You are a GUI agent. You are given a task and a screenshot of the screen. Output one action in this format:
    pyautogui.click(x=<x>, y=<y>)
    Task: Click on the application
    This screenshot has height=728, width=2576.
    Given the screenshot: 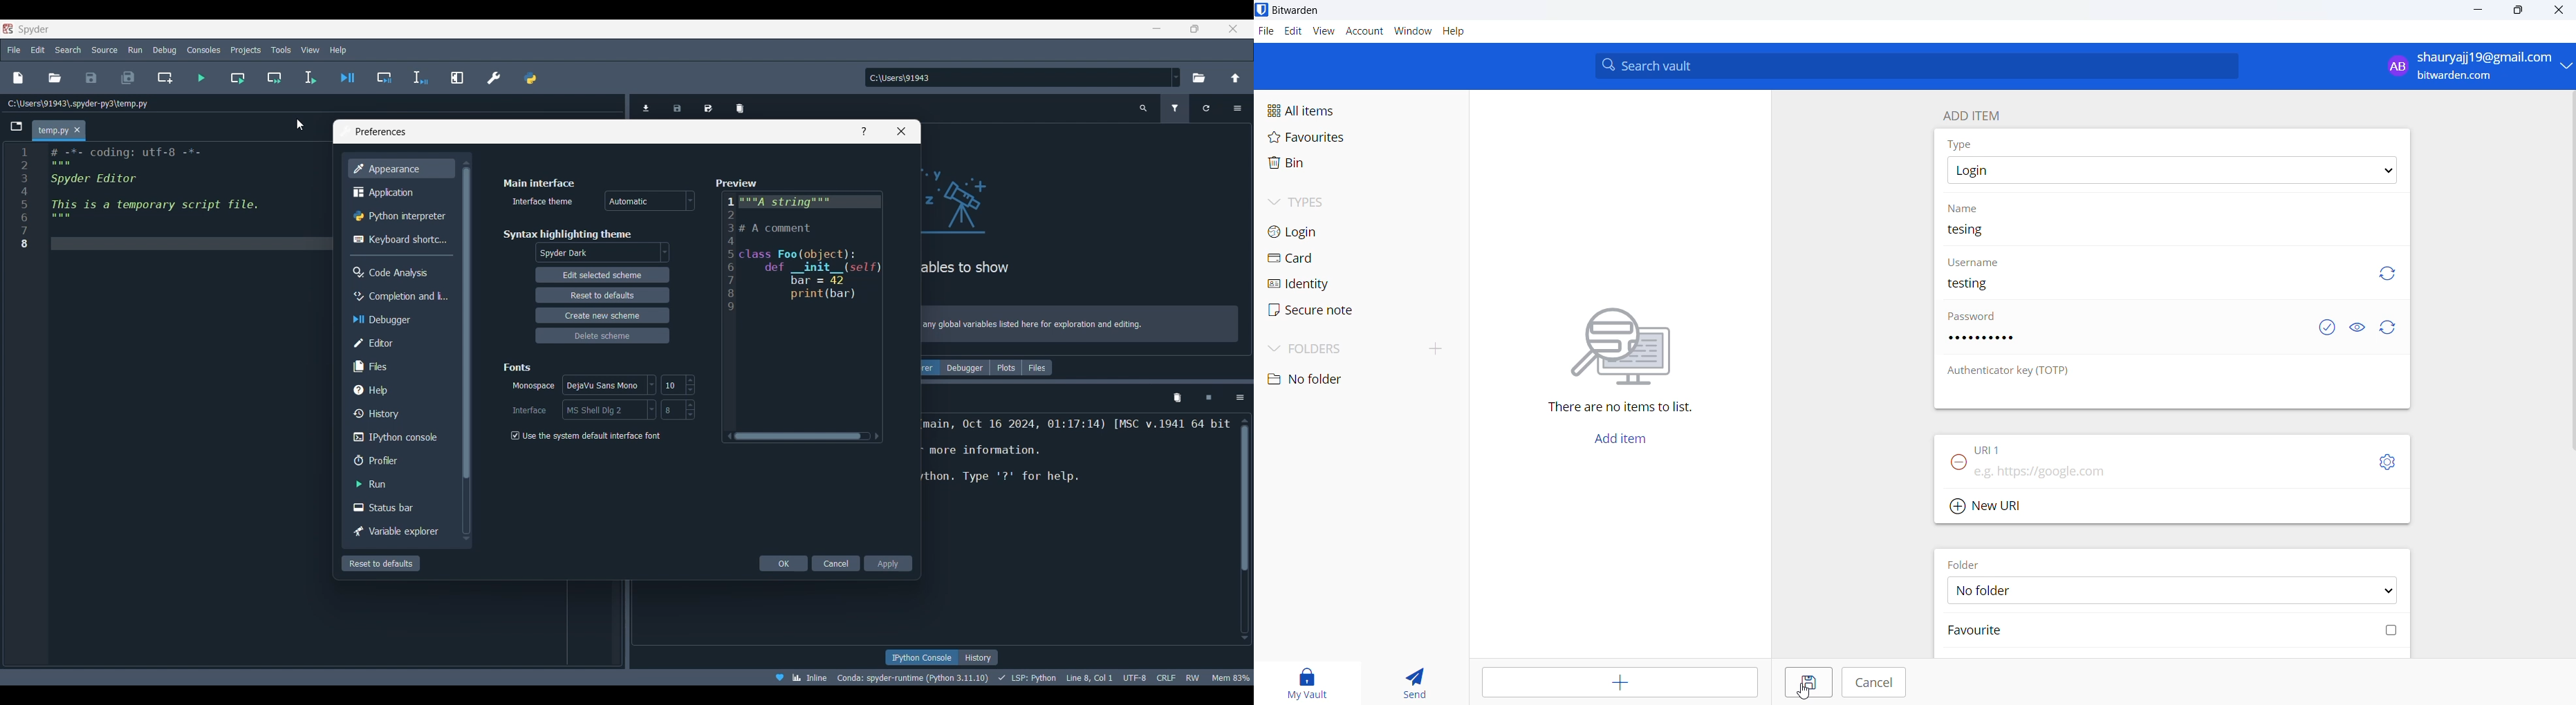 What is the action you would take?
    pyautogui.click(x=384, y=193)
    